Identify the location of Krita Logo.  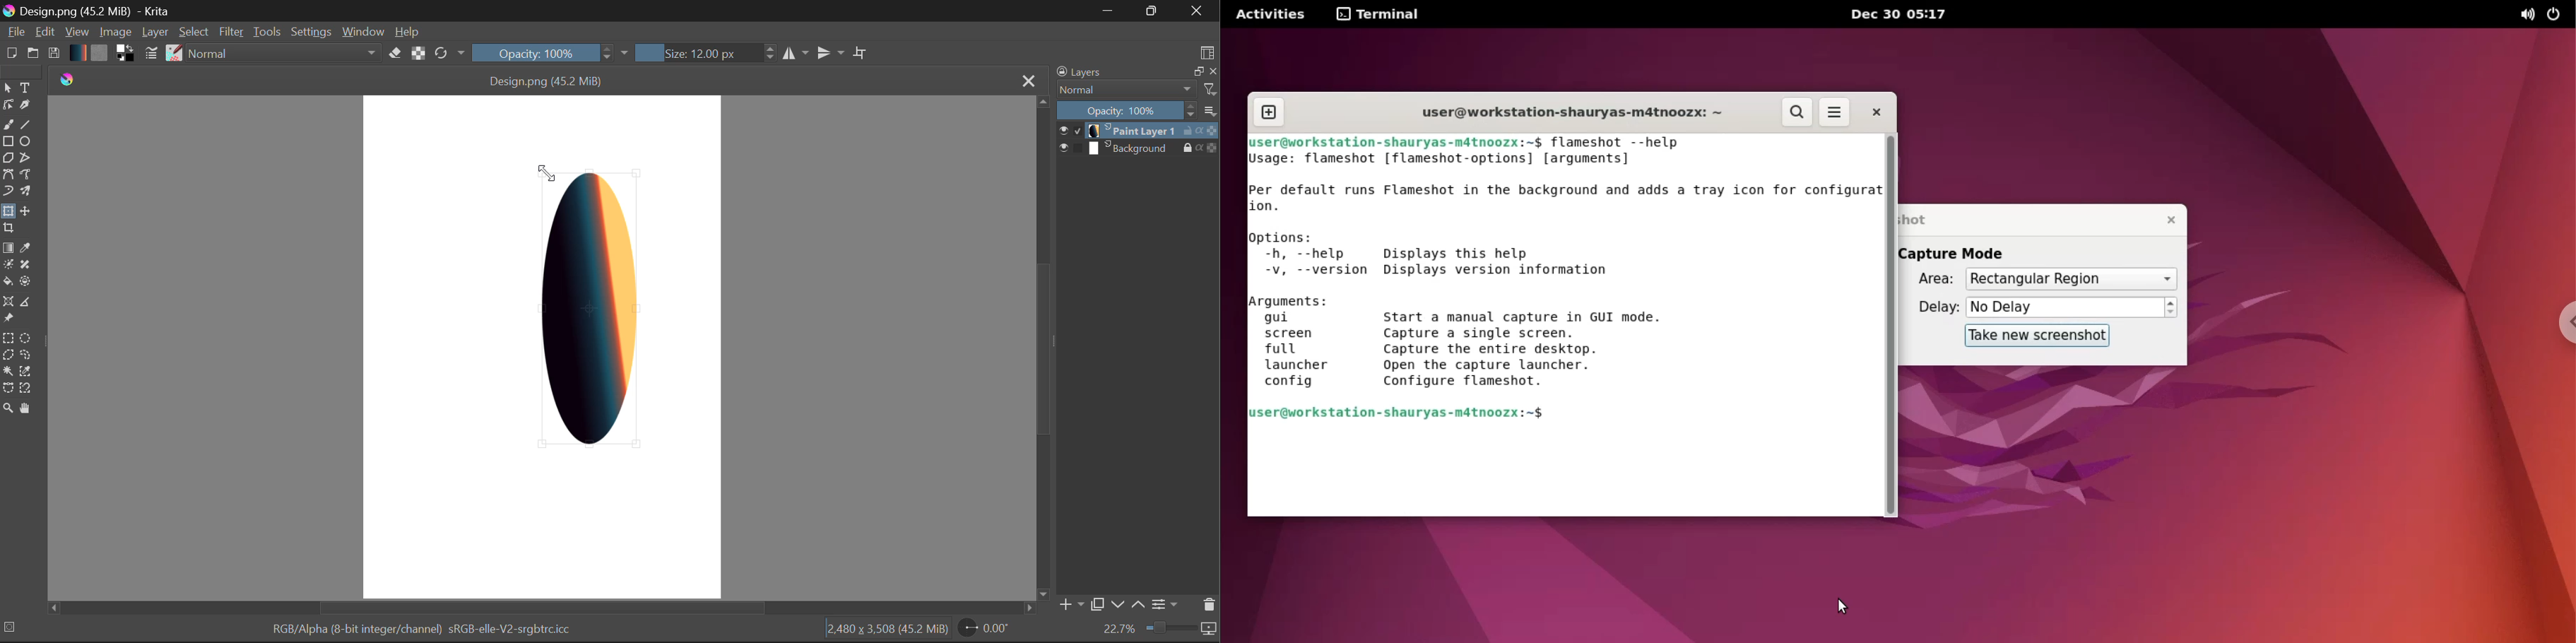
(65, 79).